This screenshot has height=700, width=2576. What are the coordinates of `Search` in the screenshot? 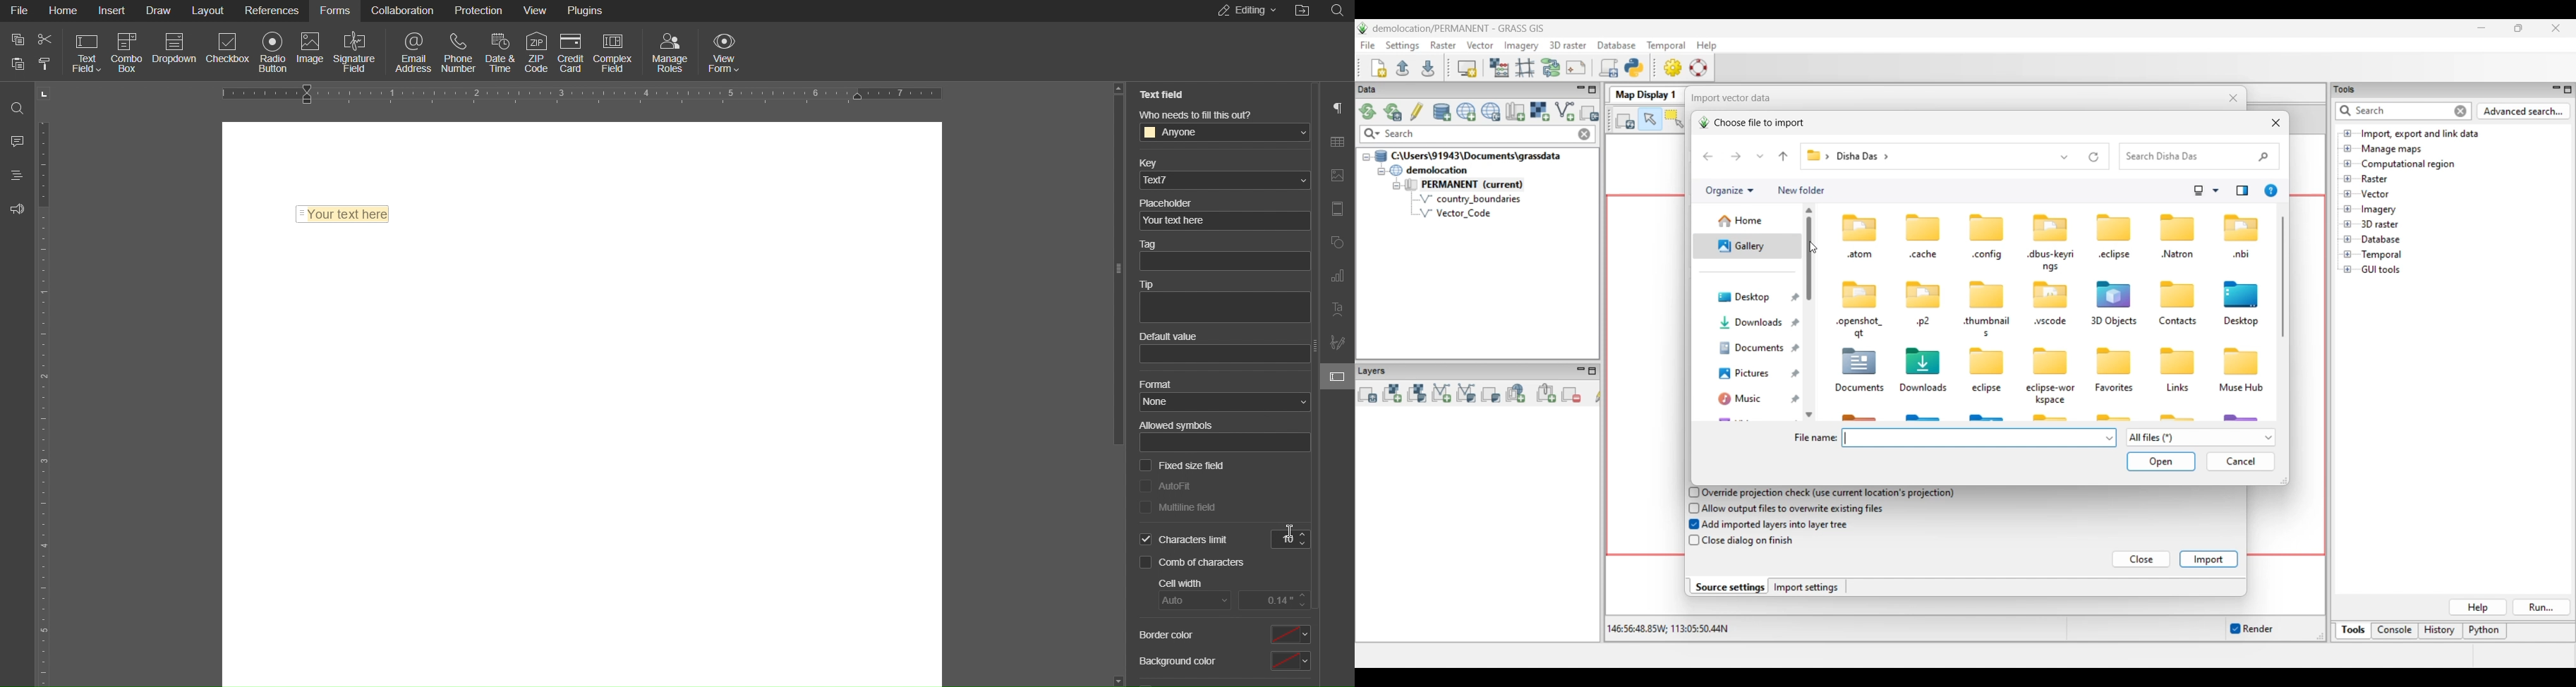 It's located at (1341, 11).